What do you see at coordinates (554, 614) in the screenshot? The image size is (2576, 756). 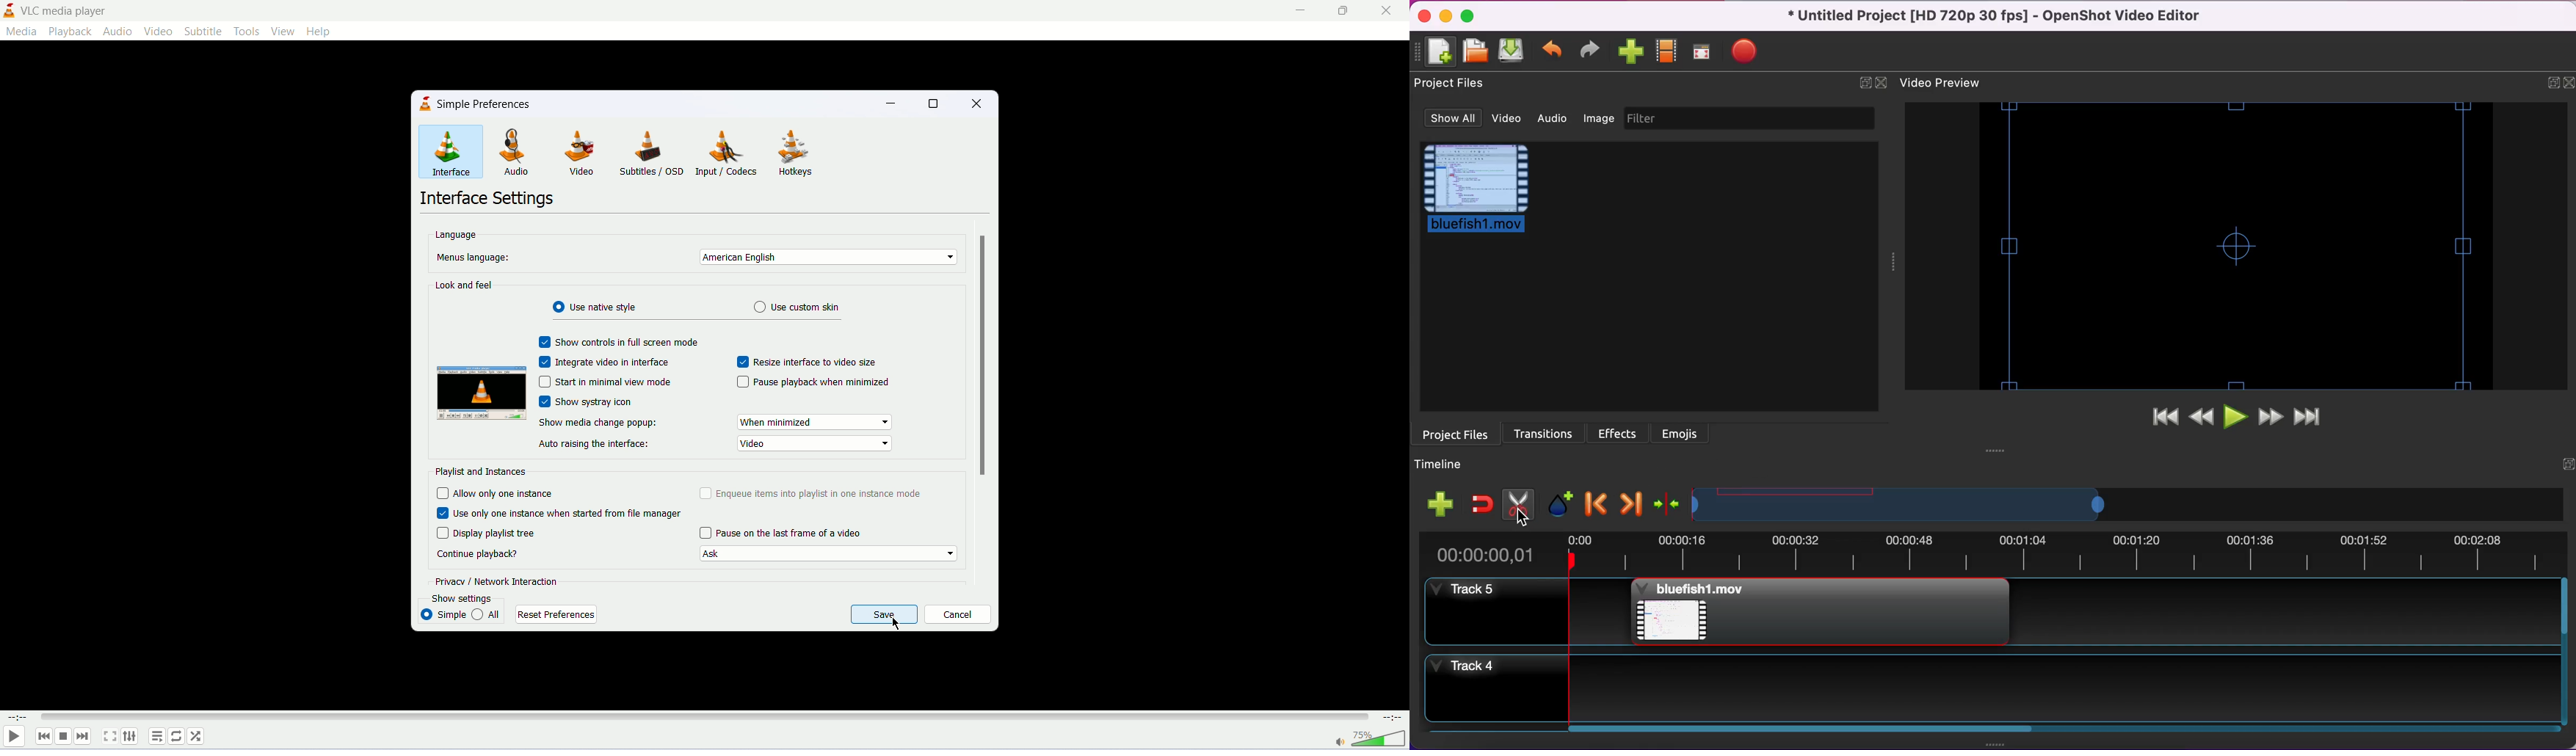 I see `reset preferences` at bounding box center [554, 614].